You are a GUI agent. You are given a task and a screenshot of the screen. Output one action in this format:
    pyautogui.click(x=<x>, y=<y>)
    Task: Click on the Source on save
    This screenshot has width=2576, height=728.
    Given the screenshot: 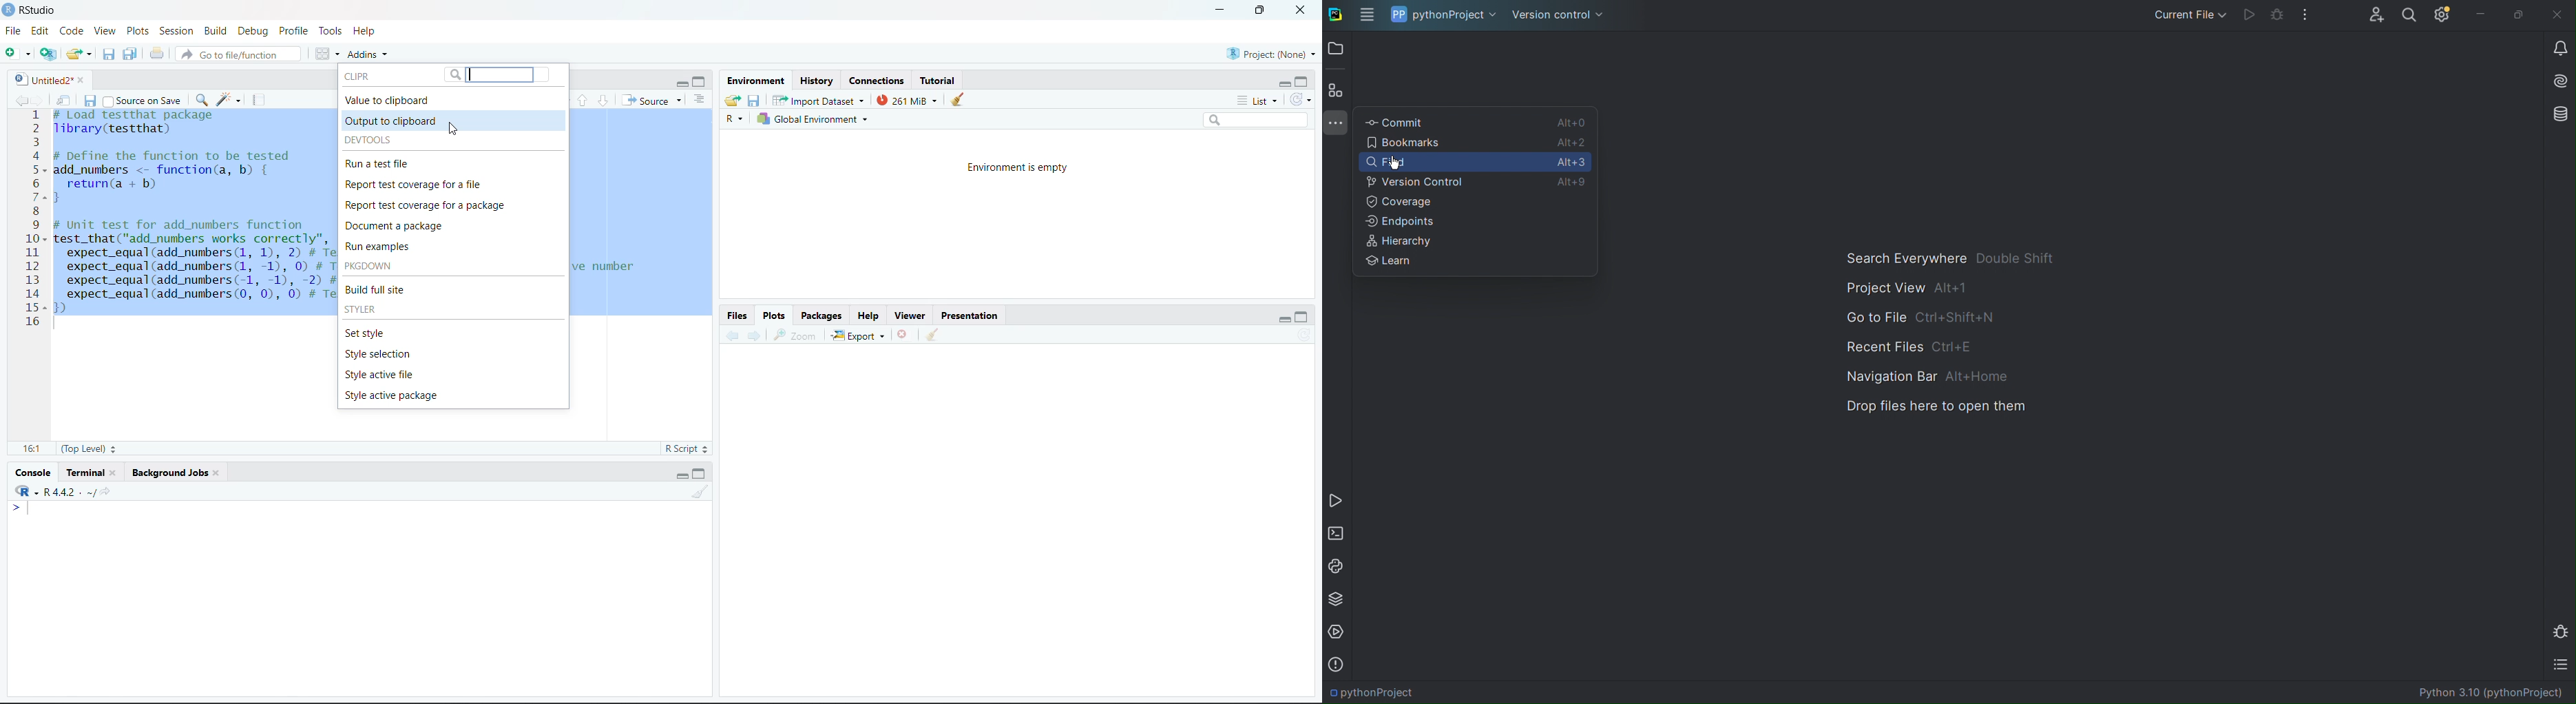 What is the action you would take?
    pyautogui.click(x=142, y=101)
    